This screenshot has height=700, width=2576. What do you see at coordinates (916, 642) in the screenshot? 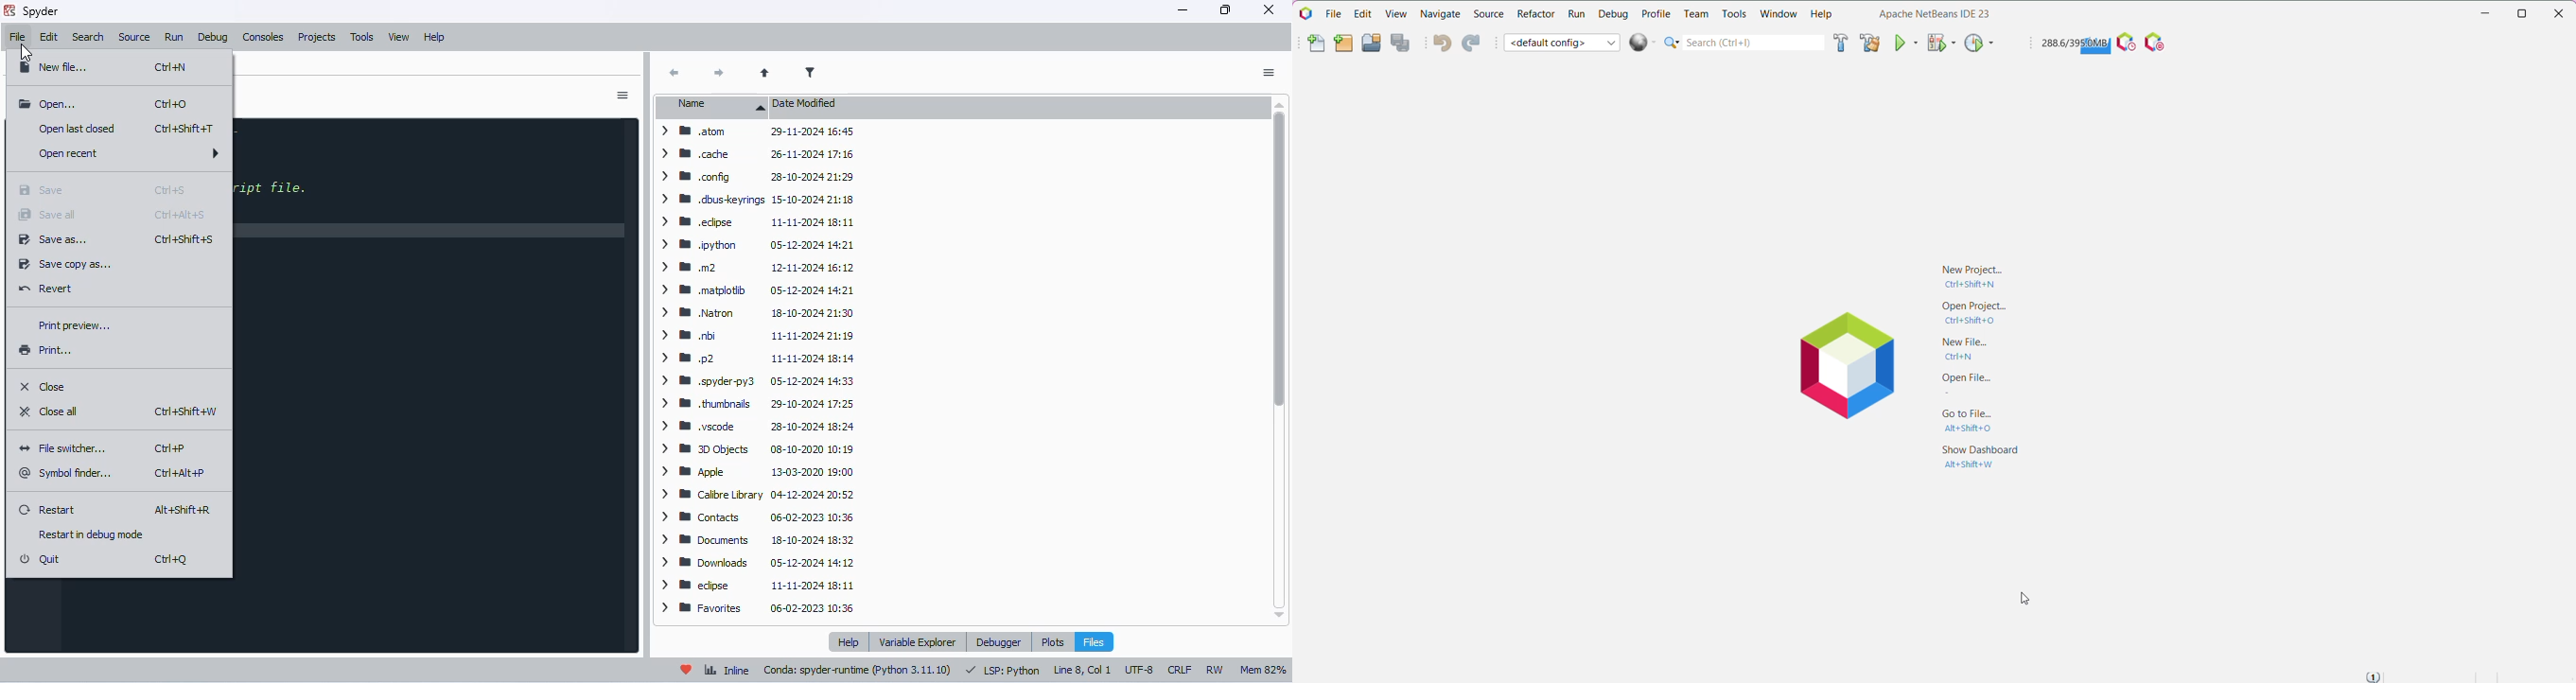
I see `variable explorer` at bounding box center [916, 642].